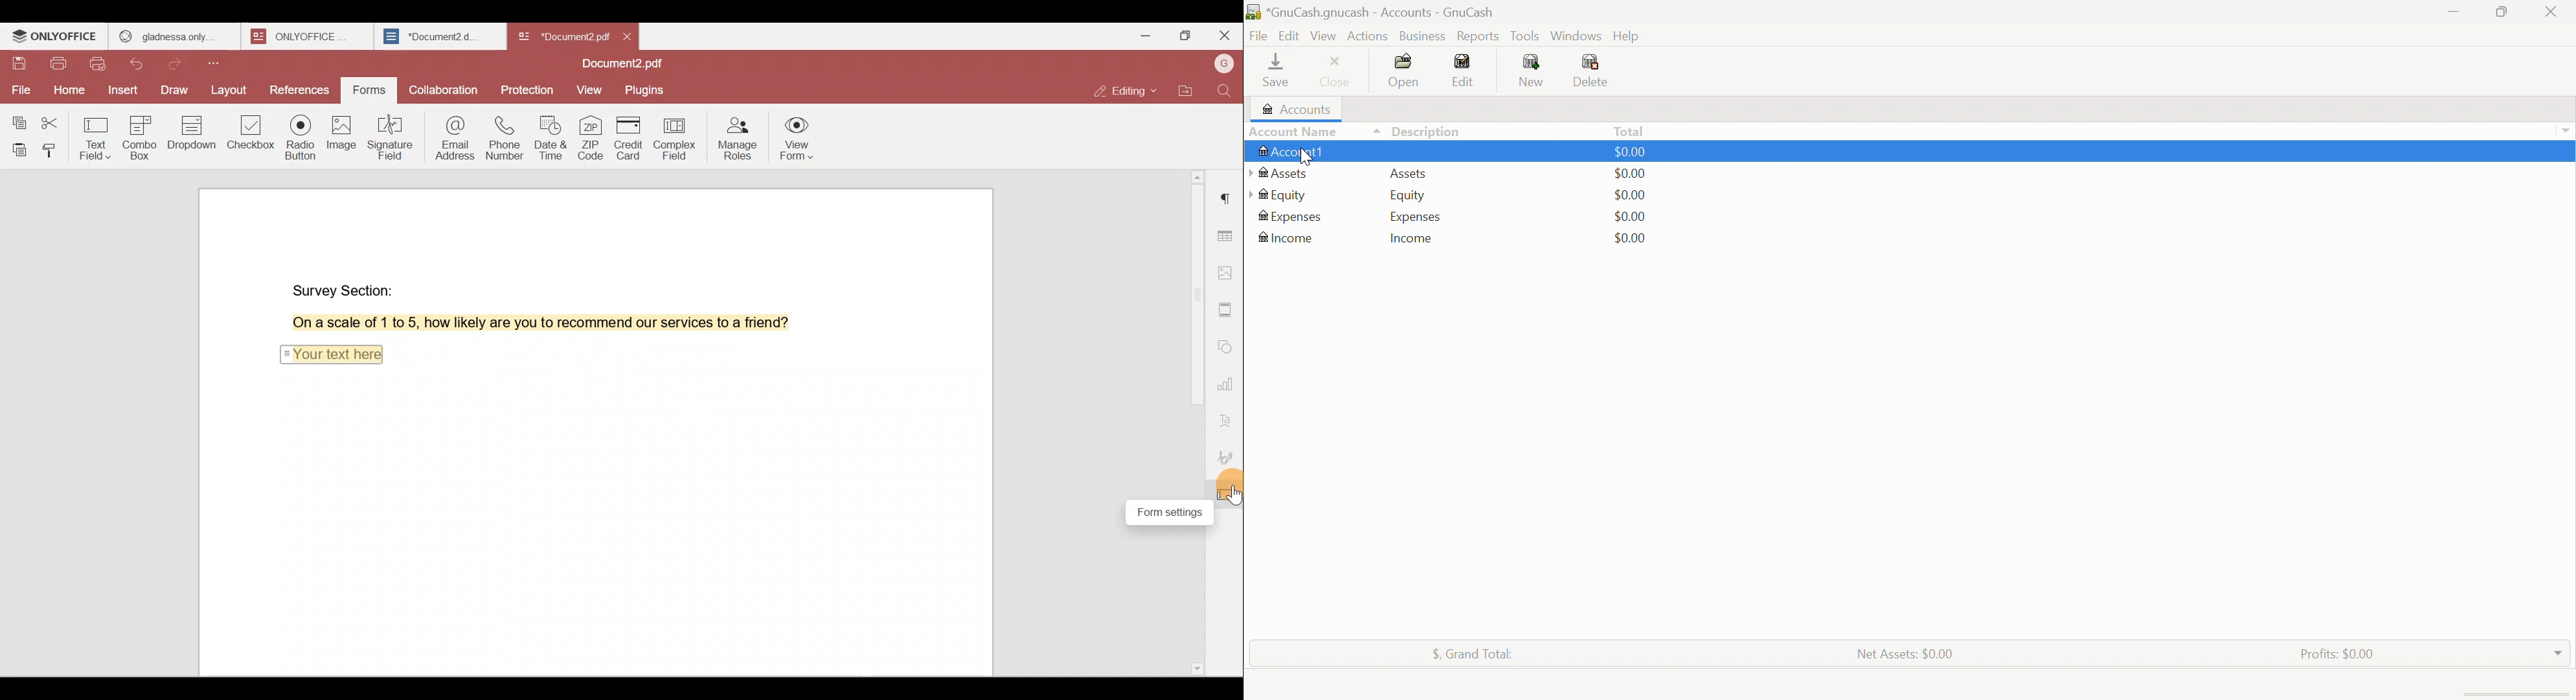  Describe the element at coordinates (530, 86) in the screenshot. I see `Protection` at that location.